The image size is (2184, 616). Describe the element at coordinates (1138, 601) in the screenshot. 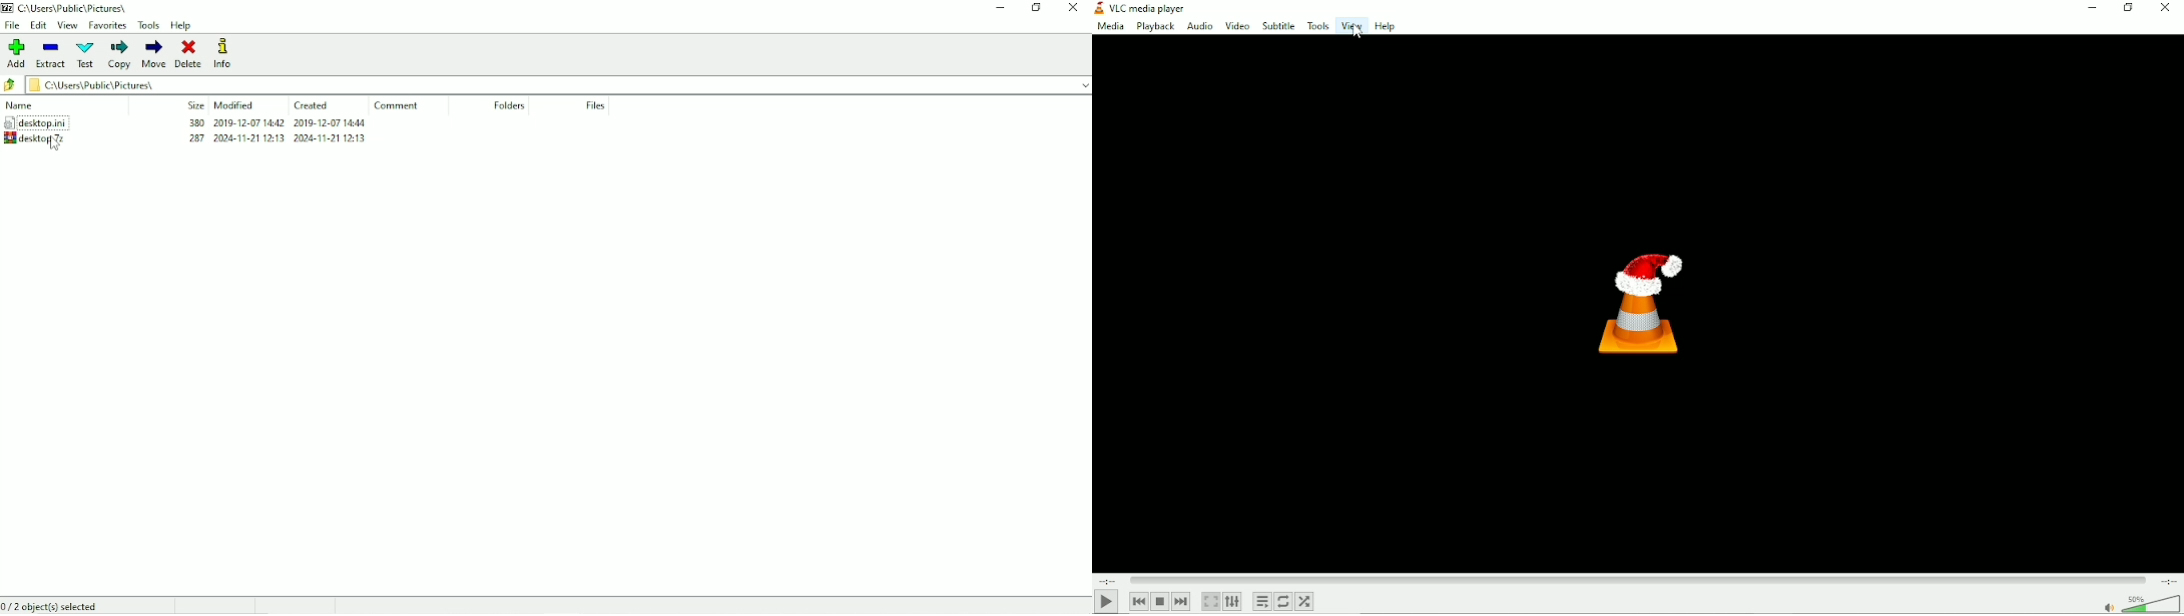

I see `Previous` at that location.